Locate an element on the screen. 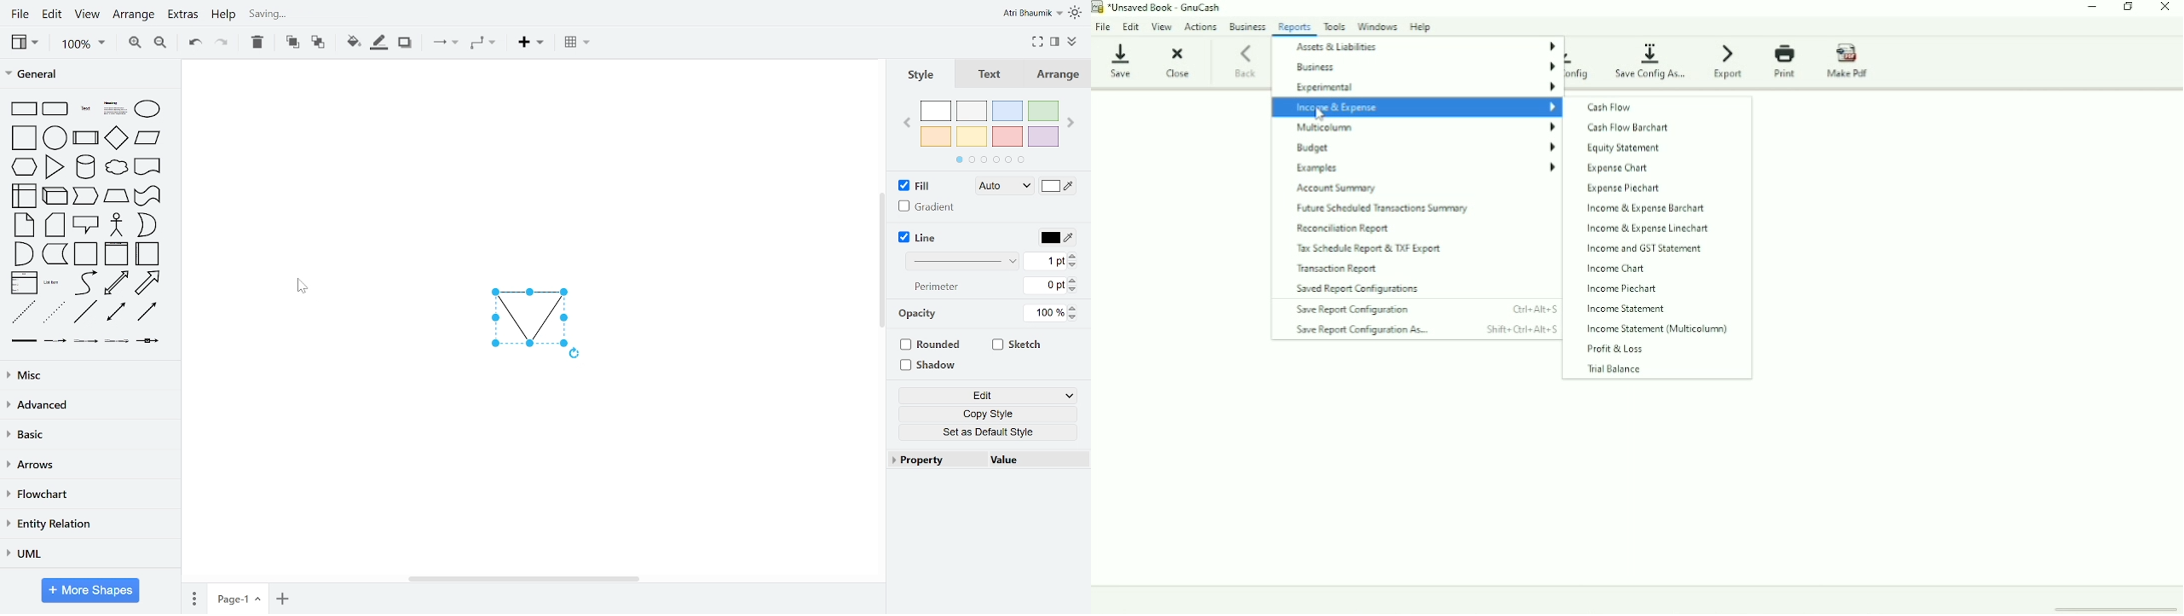 This screenshot has width=2184, height=616. Expense Piechart is located at coordinates (1623, 189).